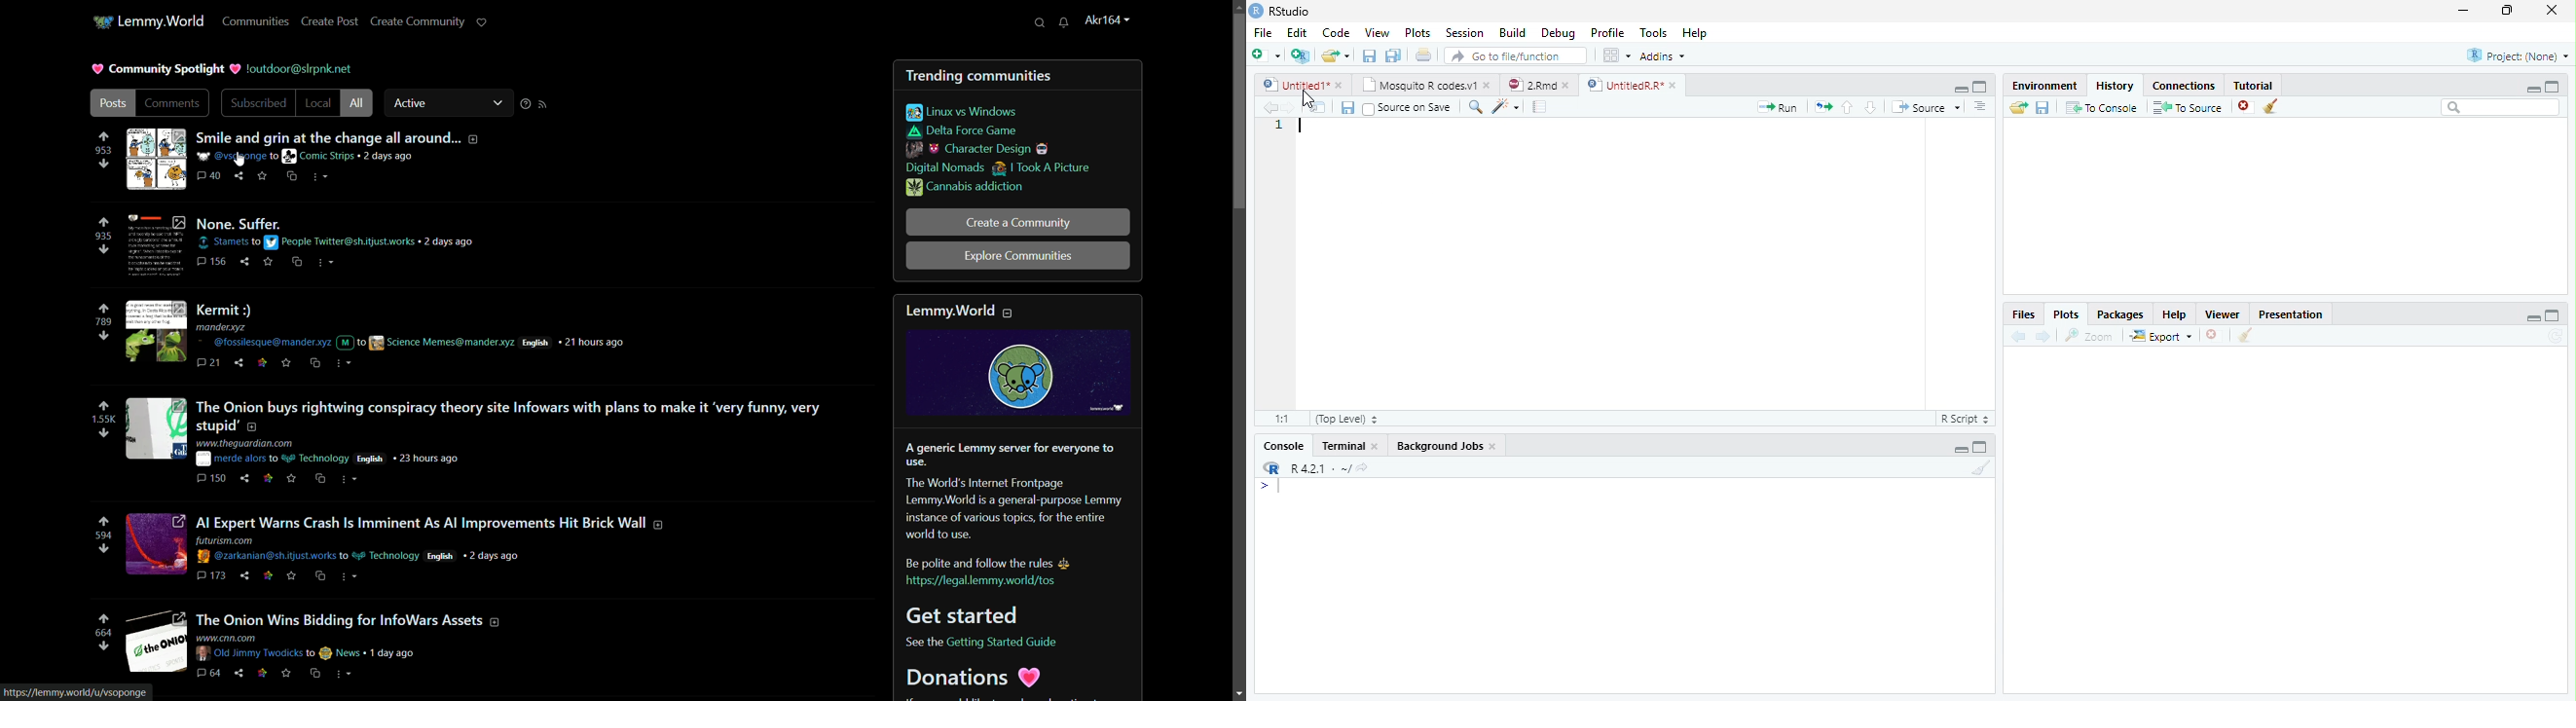 This screenshot has height=728, width=2576. What do you see at coordinates (2161, 336) in the screenshot?
I see `Export` at bounding box center [2161, 336].